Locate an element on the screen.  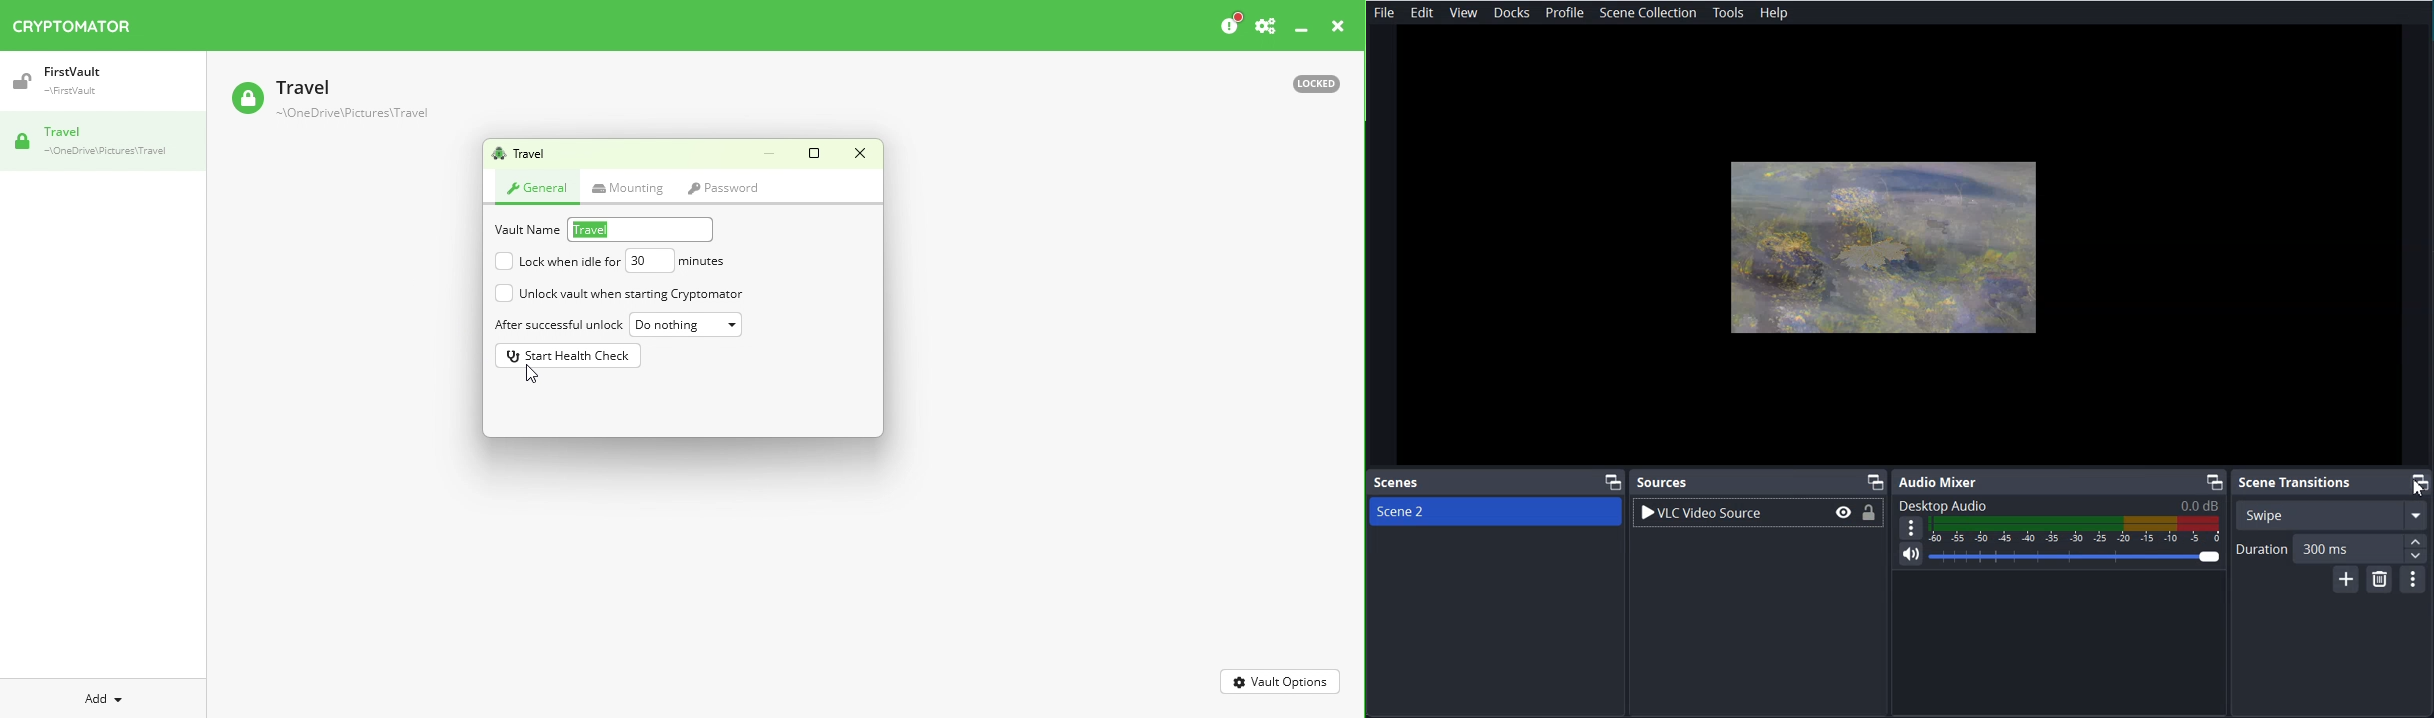
Mute is located at coordinates (1911, 560).